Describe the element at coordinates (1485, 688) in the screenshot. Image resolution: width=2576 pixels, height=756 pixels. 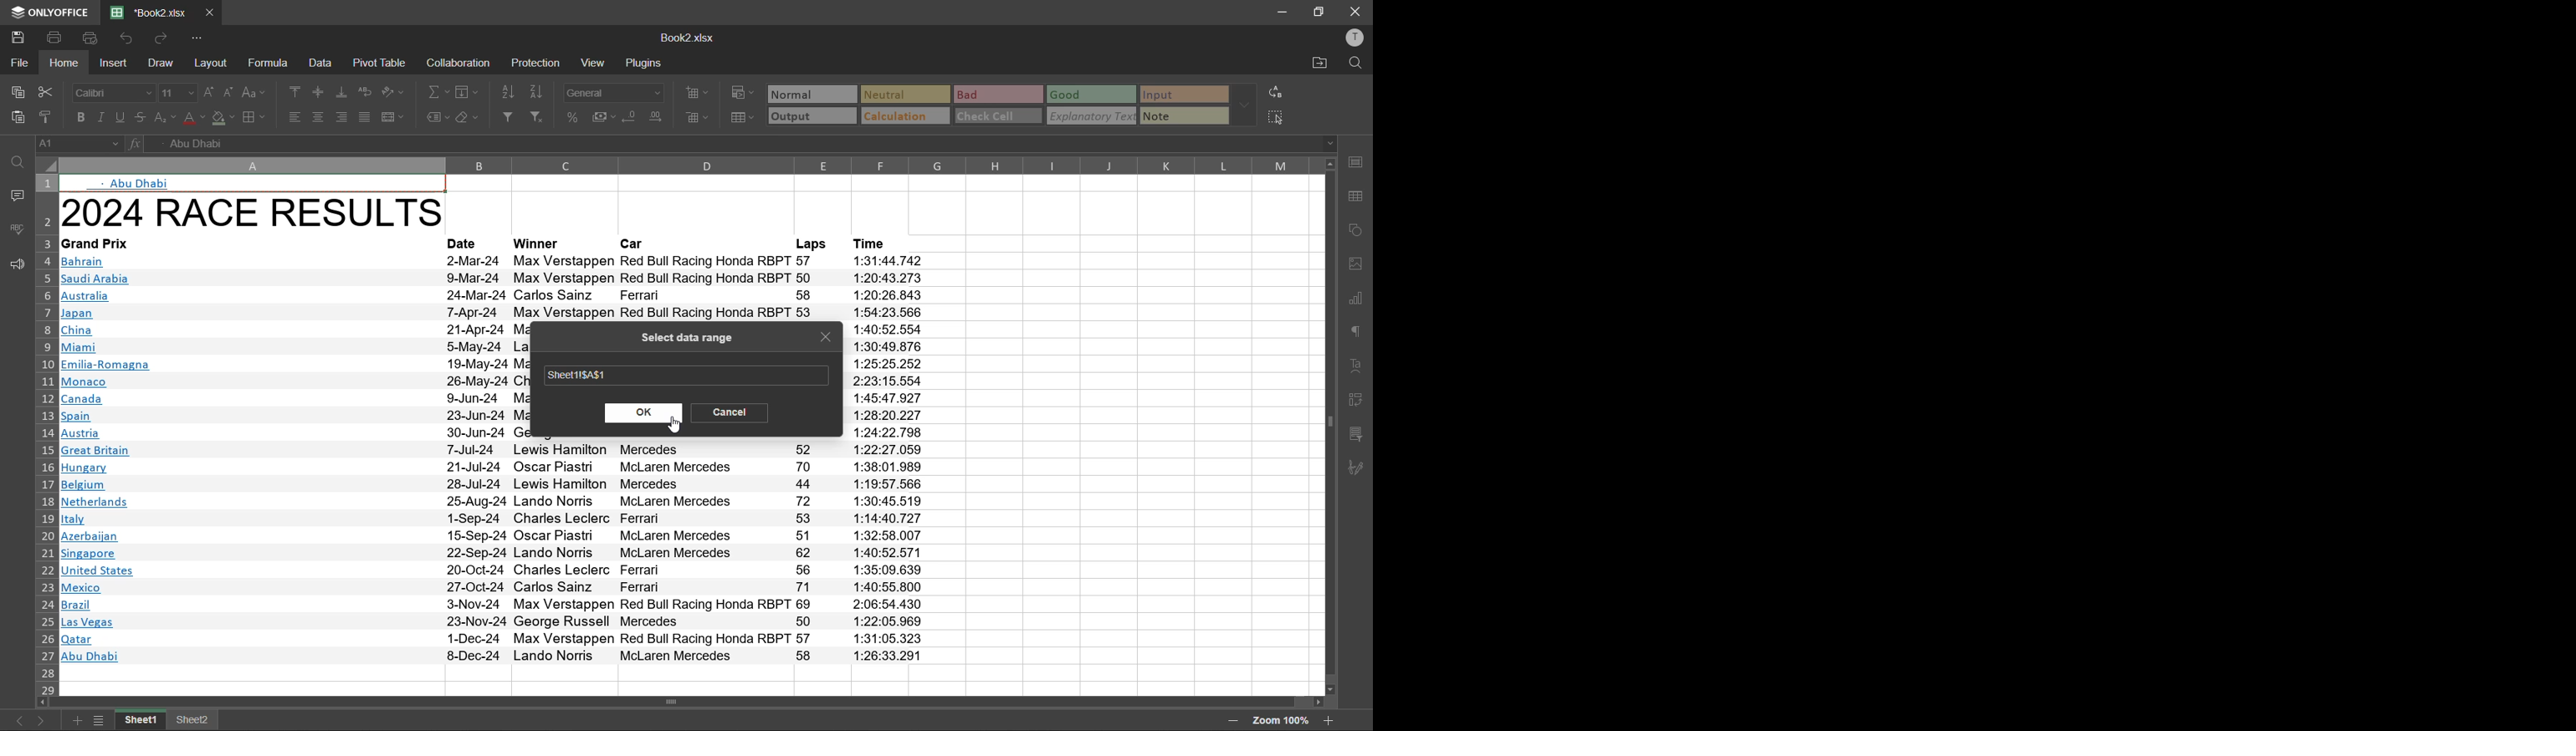
I see `Move up` at that location.